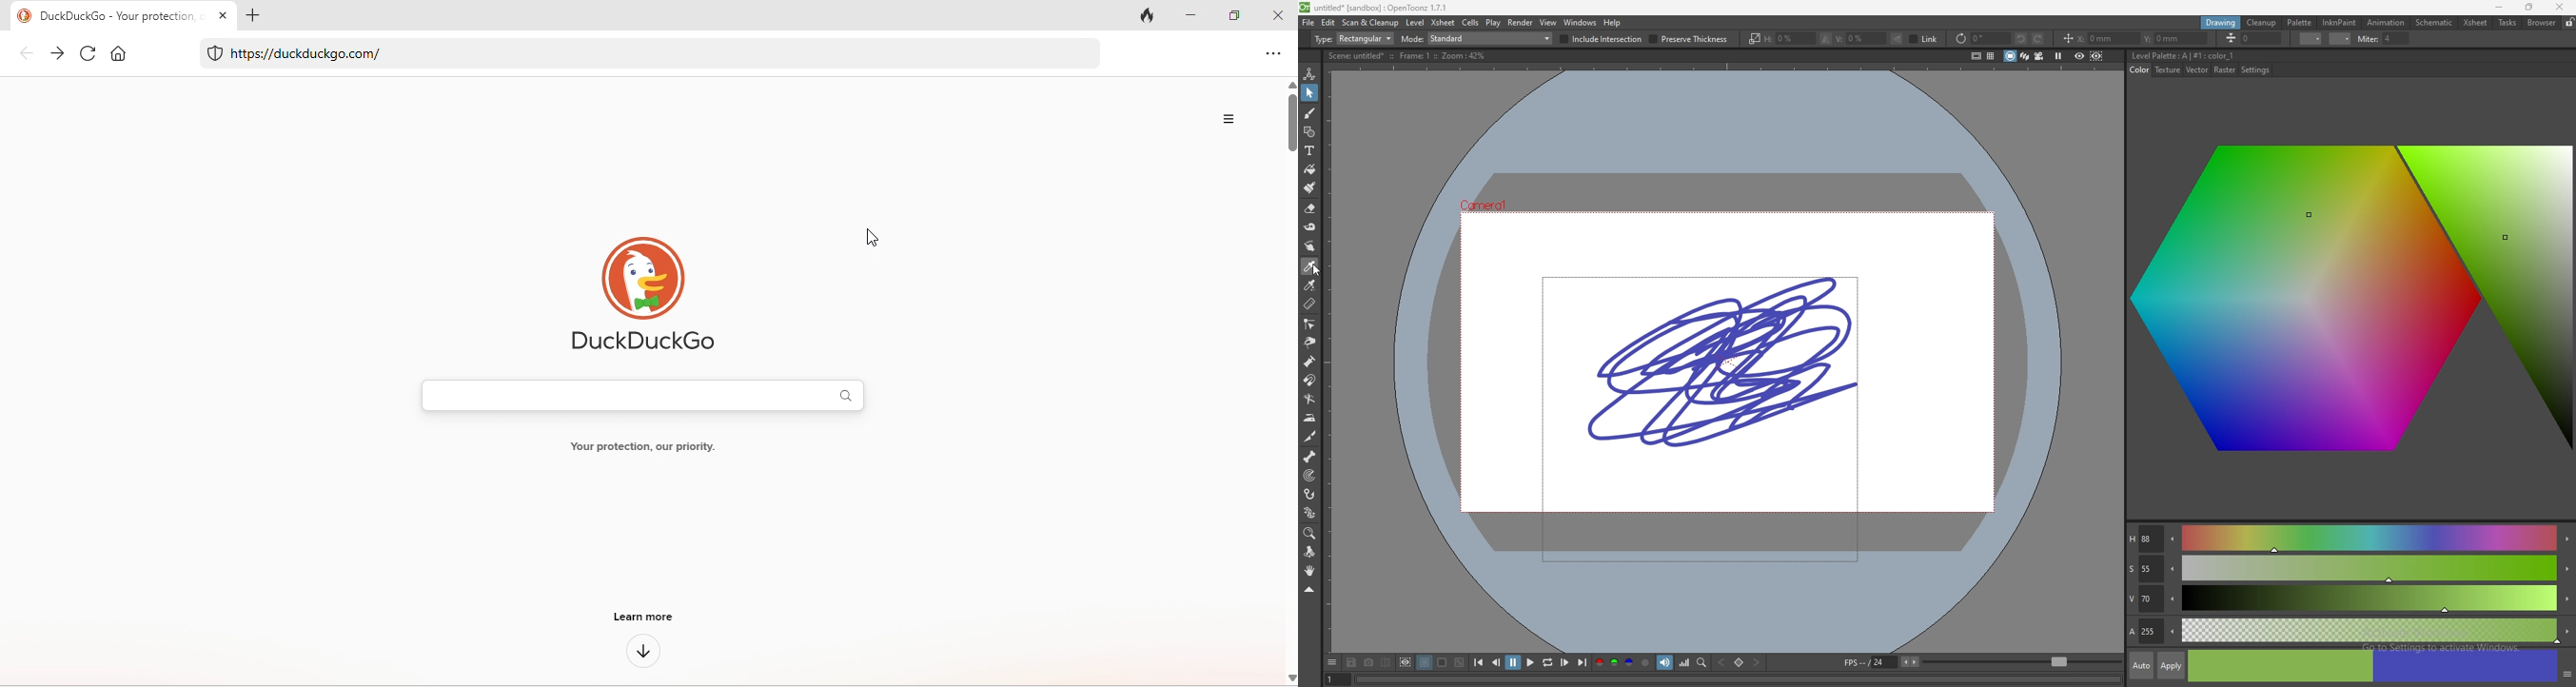 This screenshot has width=2576, height=700. Describe the element at coordinates (1860, 39) in the screenshot. I see `vertical` at that location.